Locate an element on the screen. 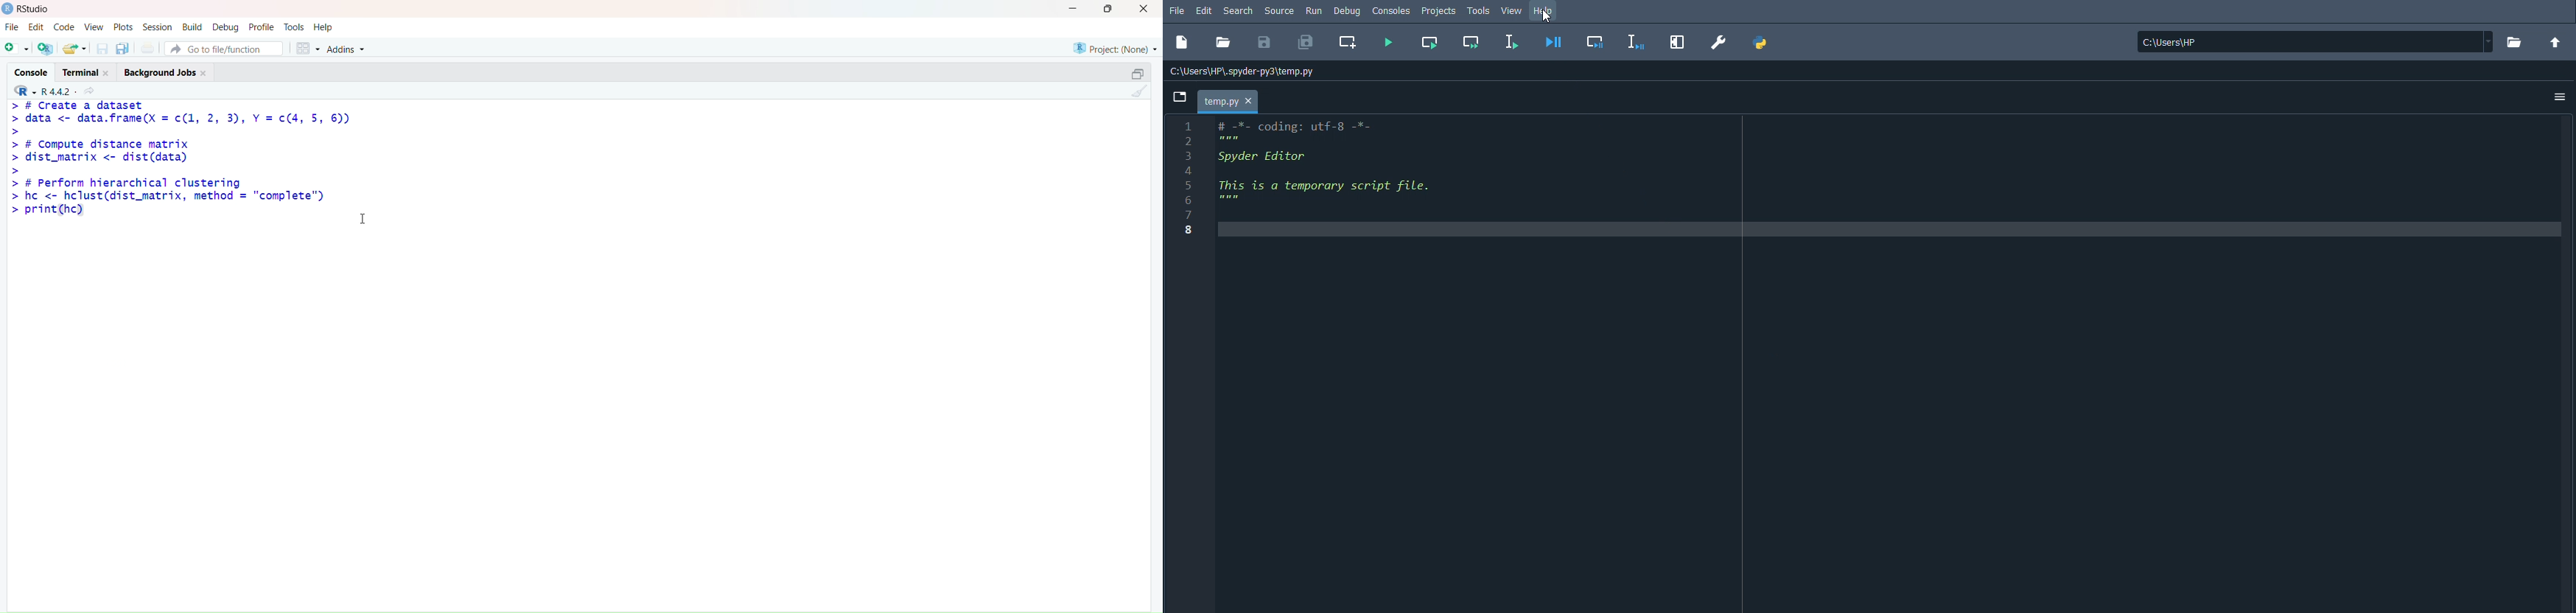  Run current cell is located at coordinates (1429, 42).